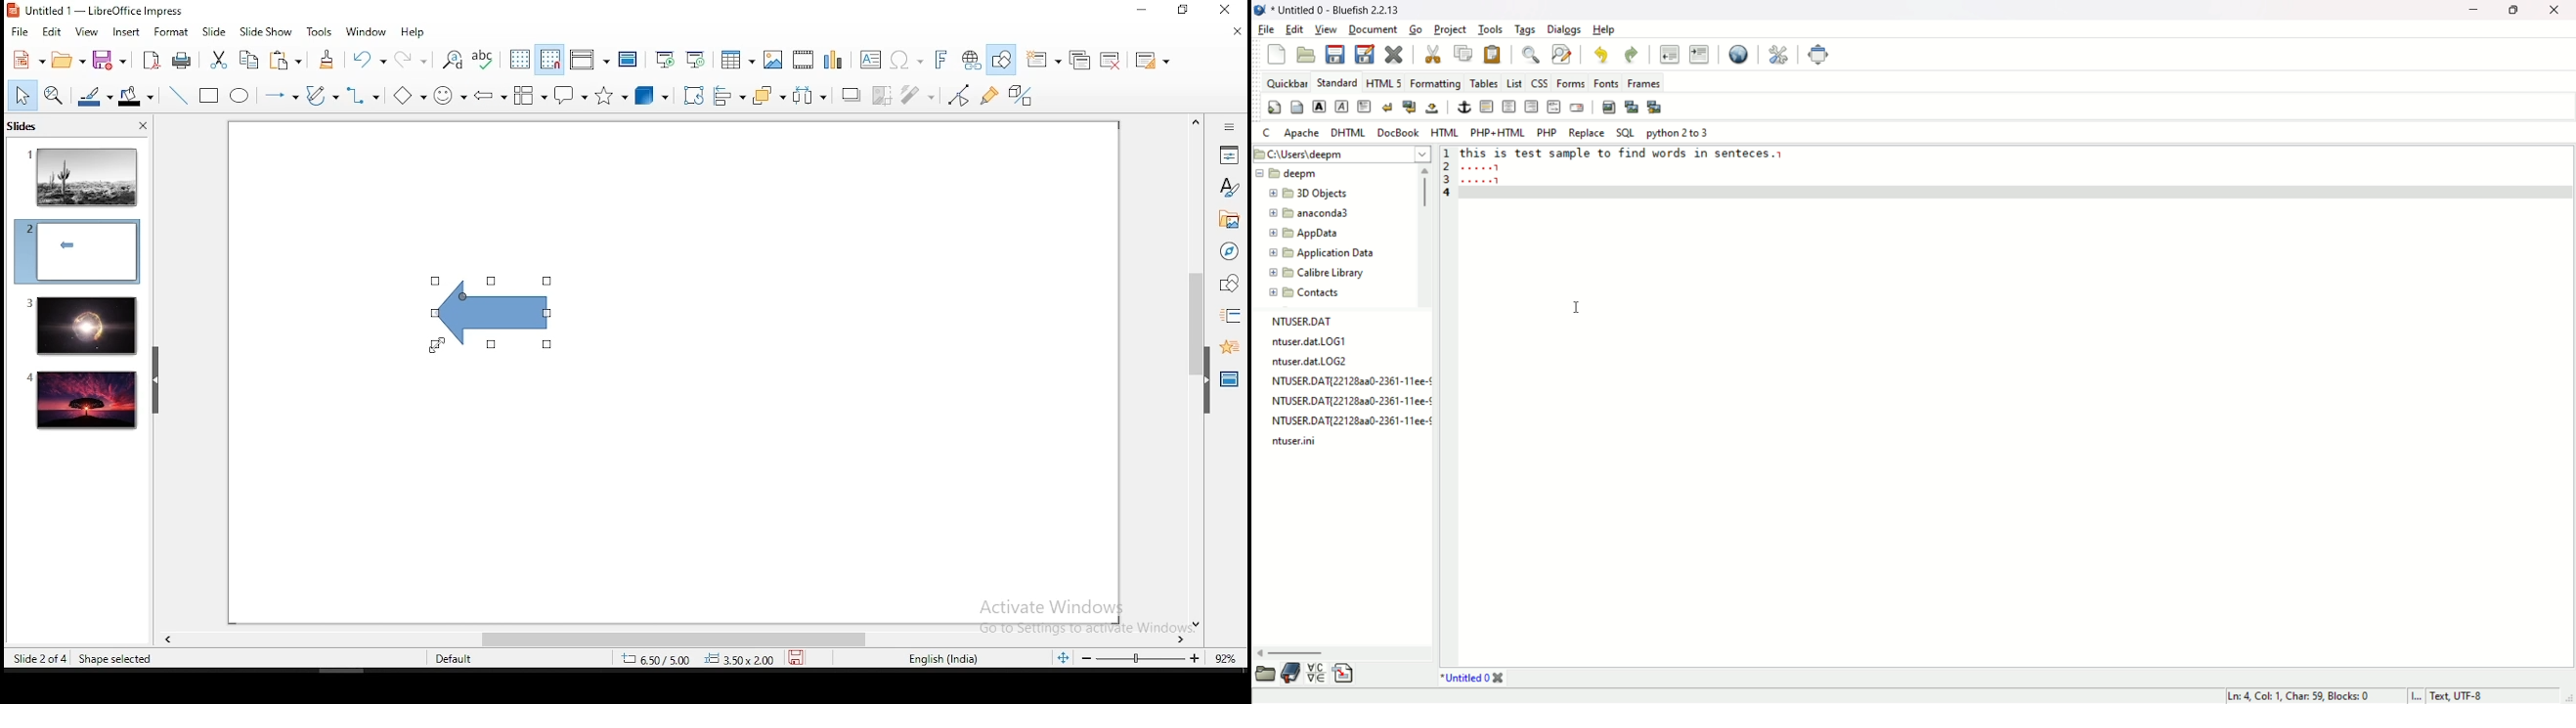 The image size is (2576, 728). Describe the element at coordinates (1562, 57) in the screenshot. I see `find and replace` at that location.